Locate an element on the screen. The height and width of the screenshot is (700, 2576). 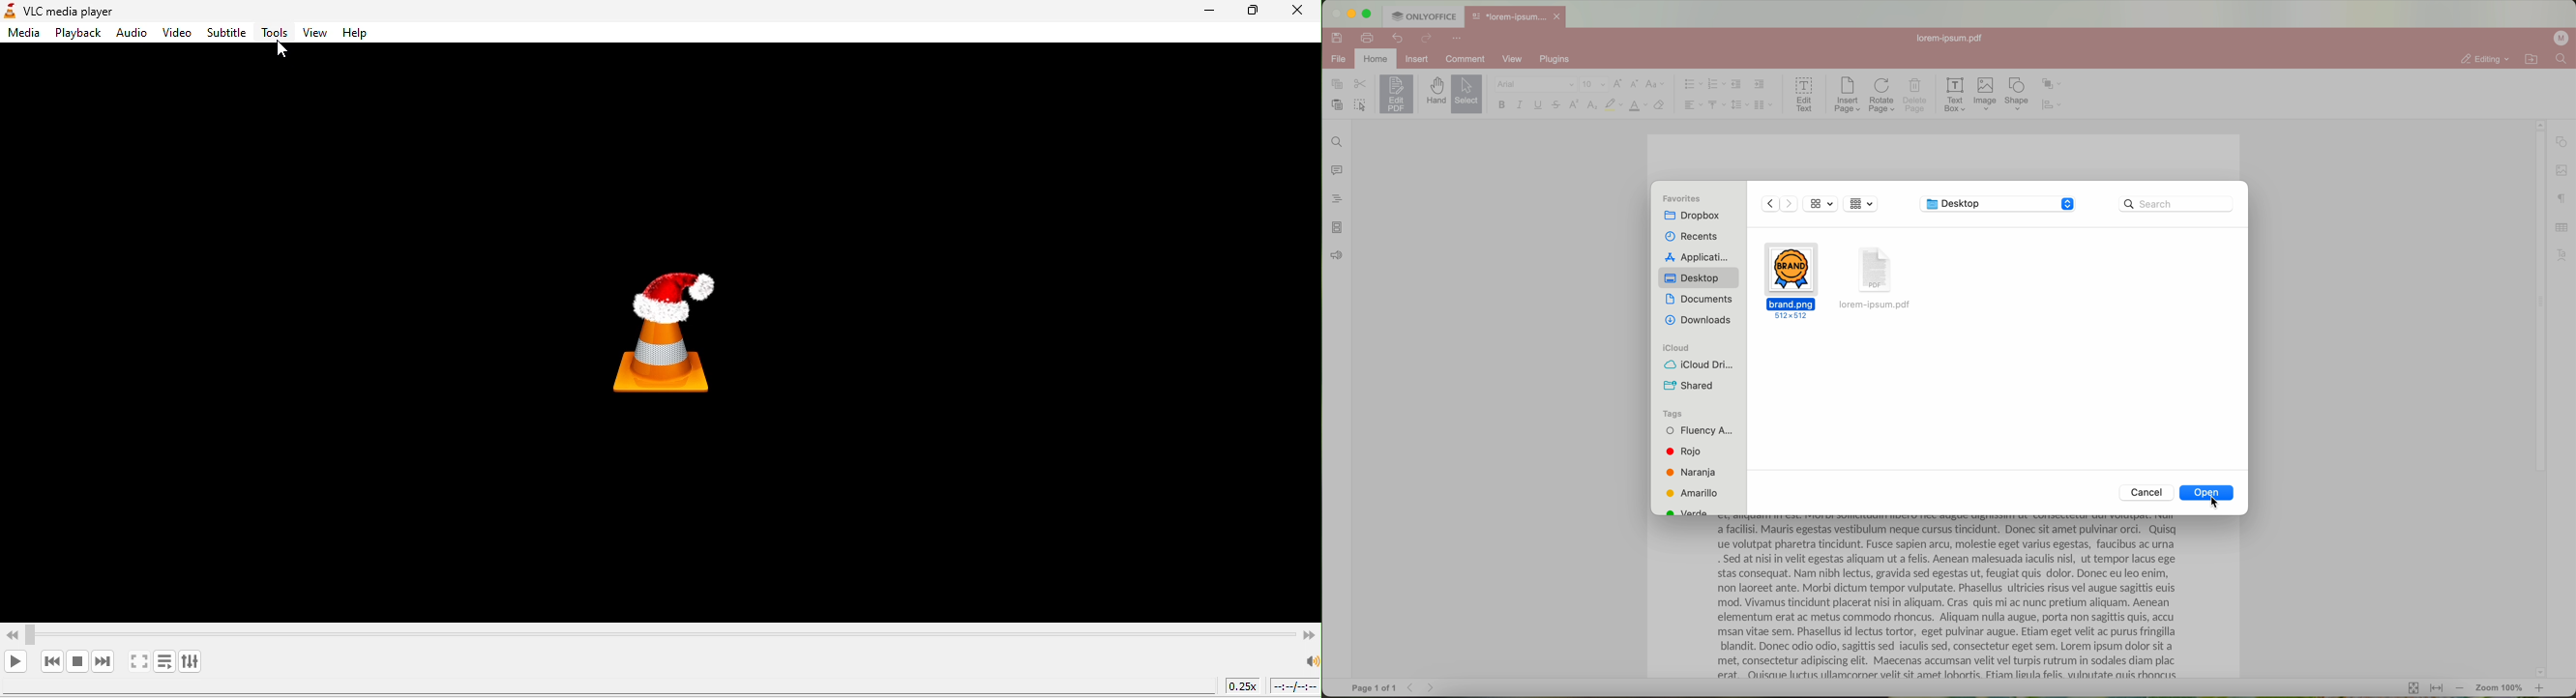
comments is located at coordinates (1335, 169).